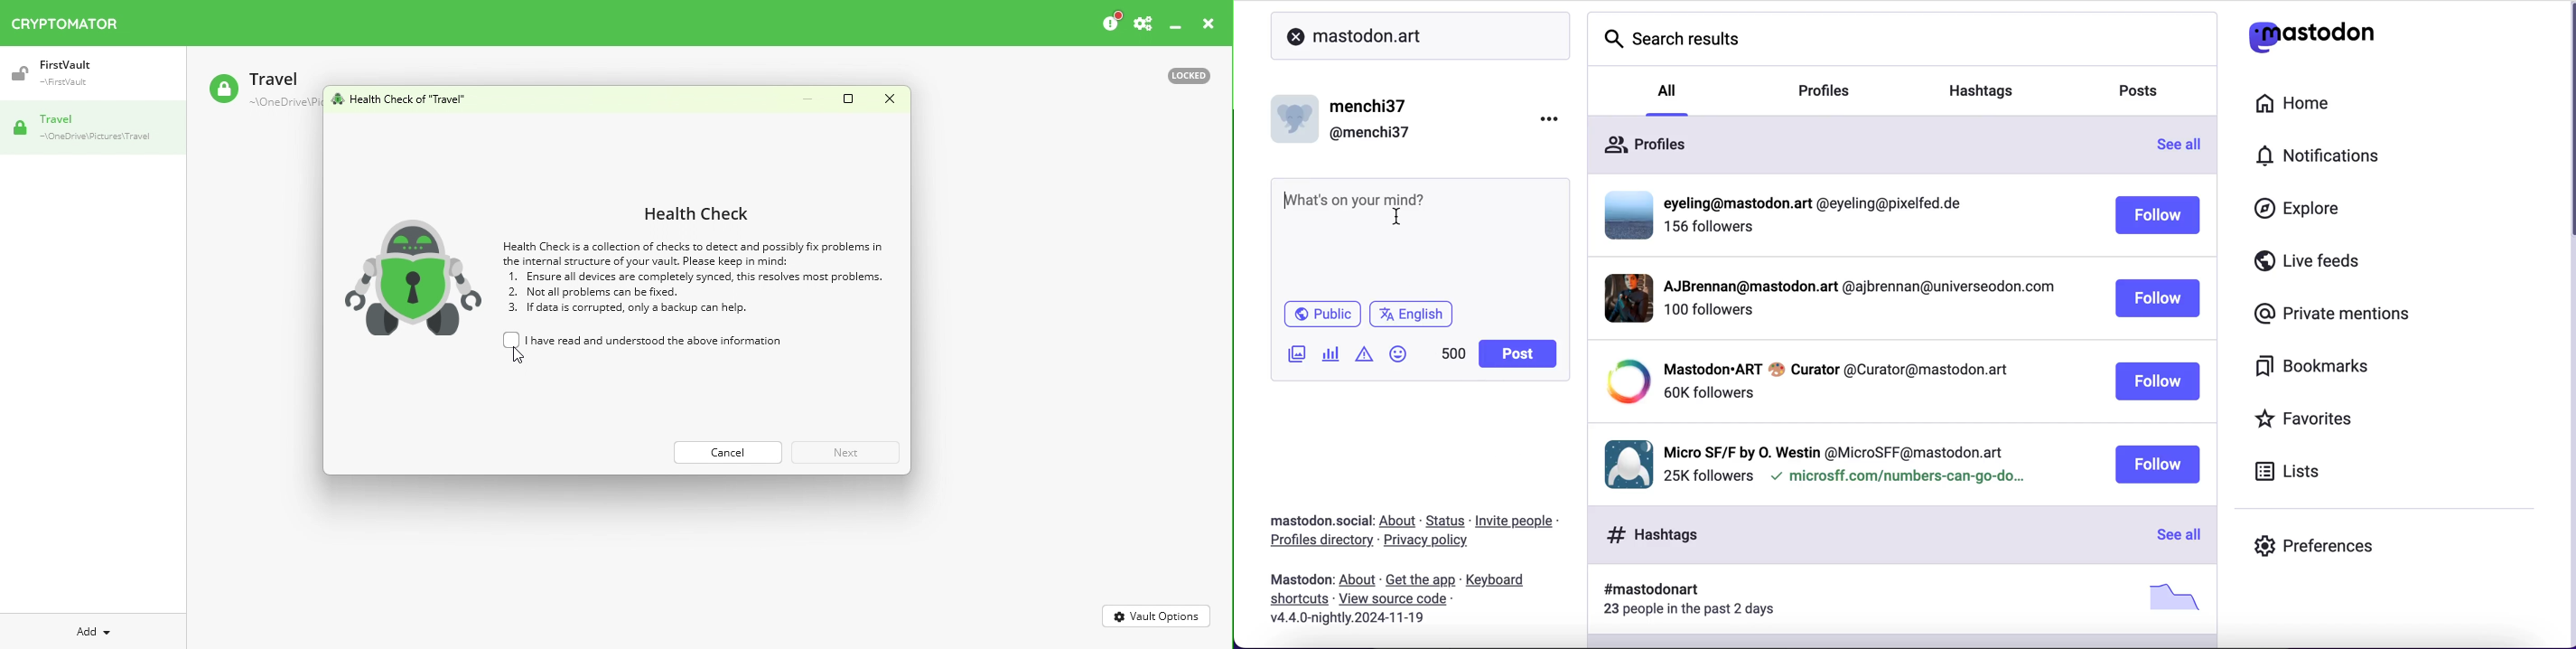 The image size is (2576, 672). What do you see at coordinates (2314, 546) in the screenshot?
I see `preferences` at bounding box center [2314, 546].